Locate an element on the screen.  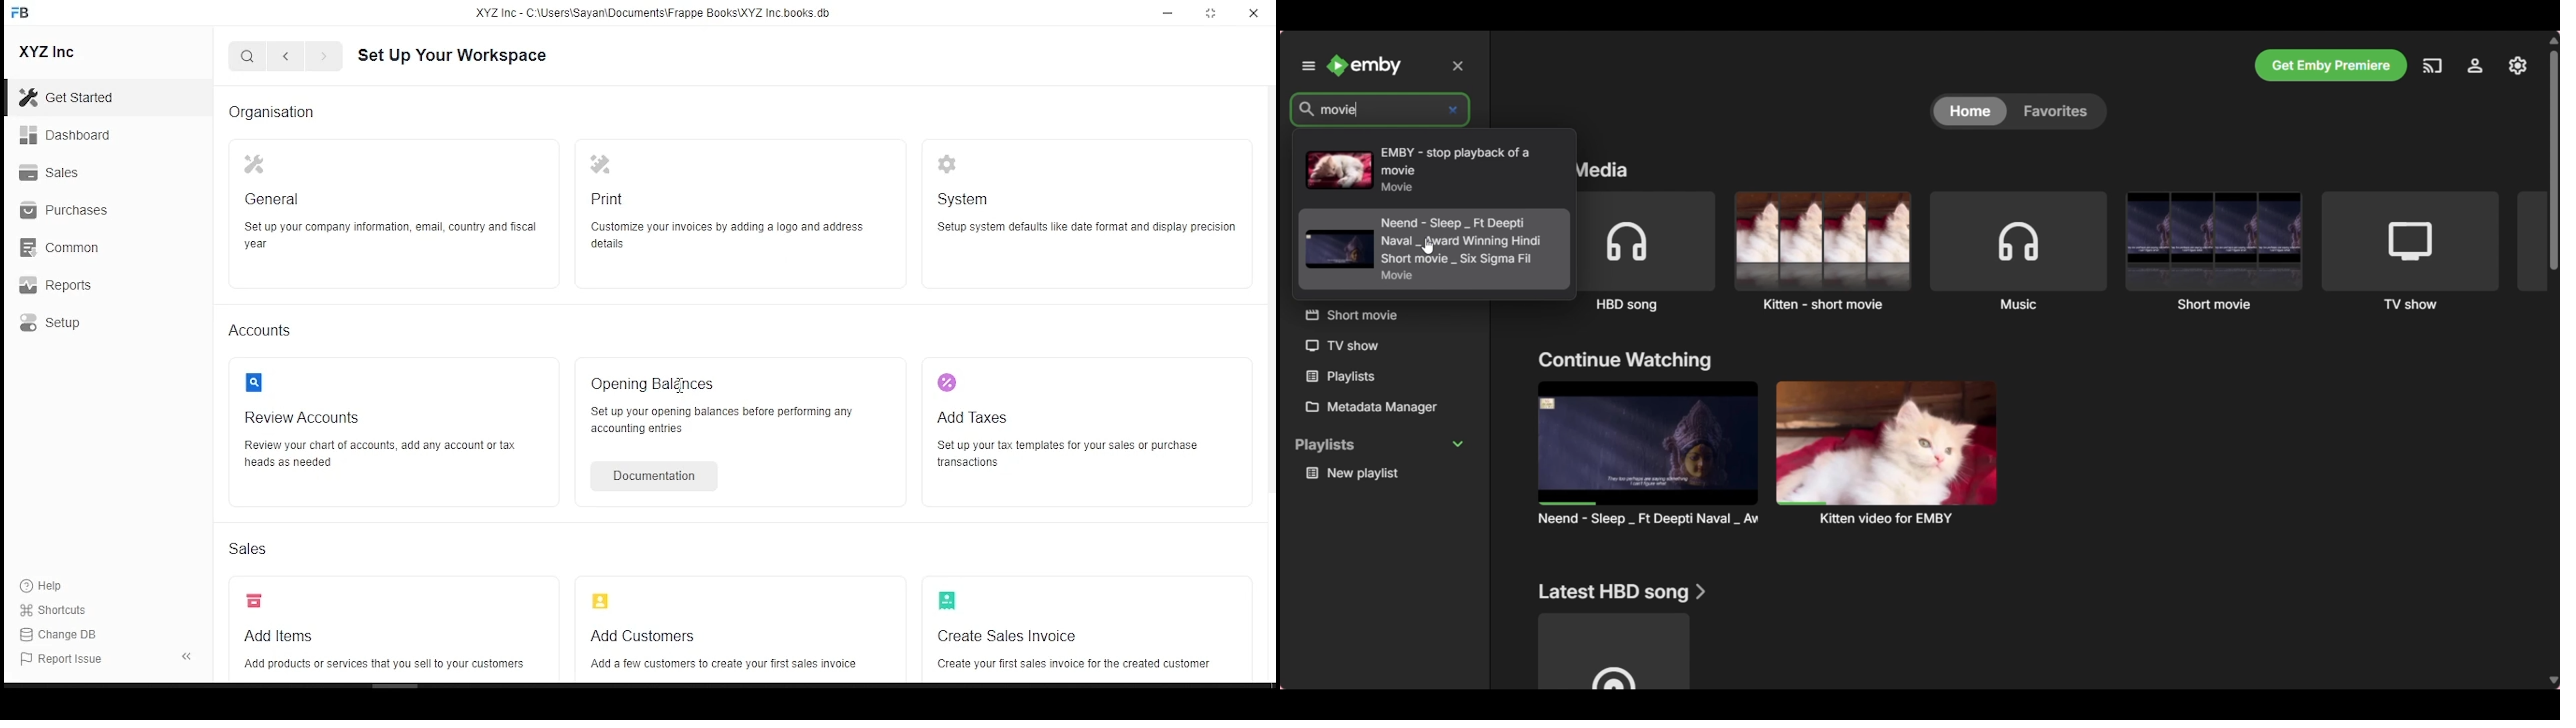
Settings is located at coordinates (2475, 66).